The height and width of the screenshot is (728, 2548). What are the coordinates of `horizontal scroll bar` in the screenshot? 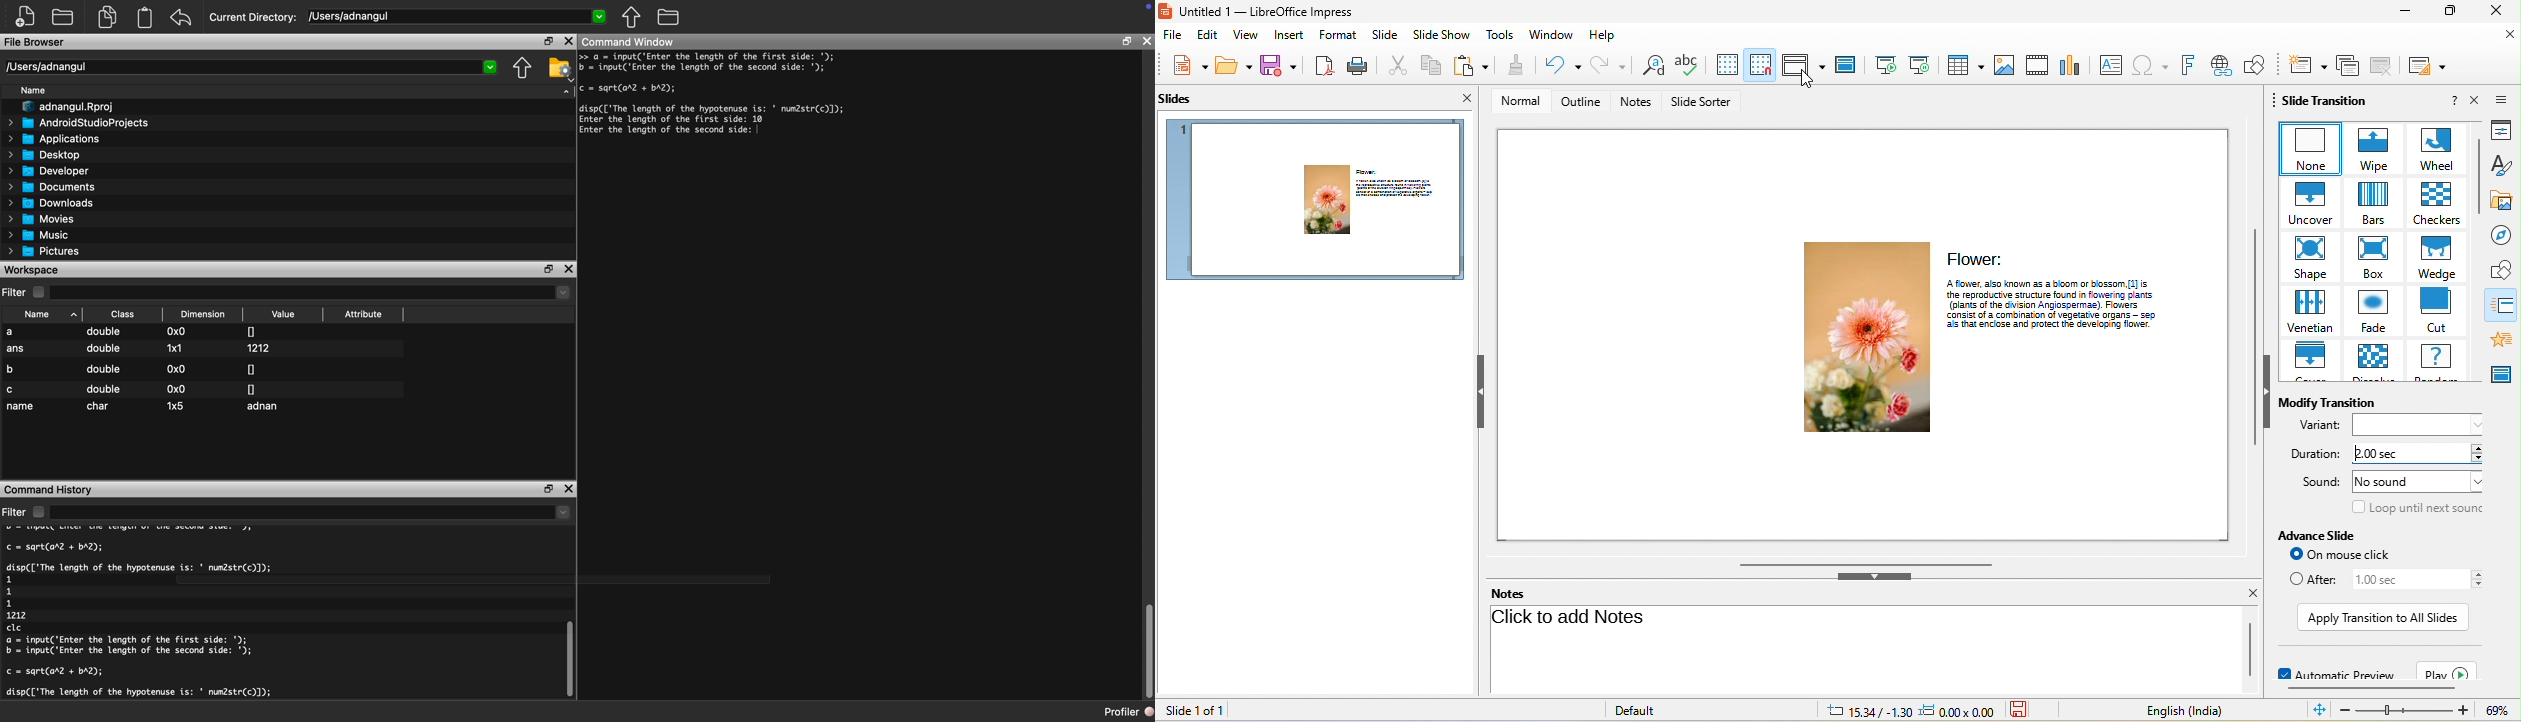 It's located at (2371, 687).